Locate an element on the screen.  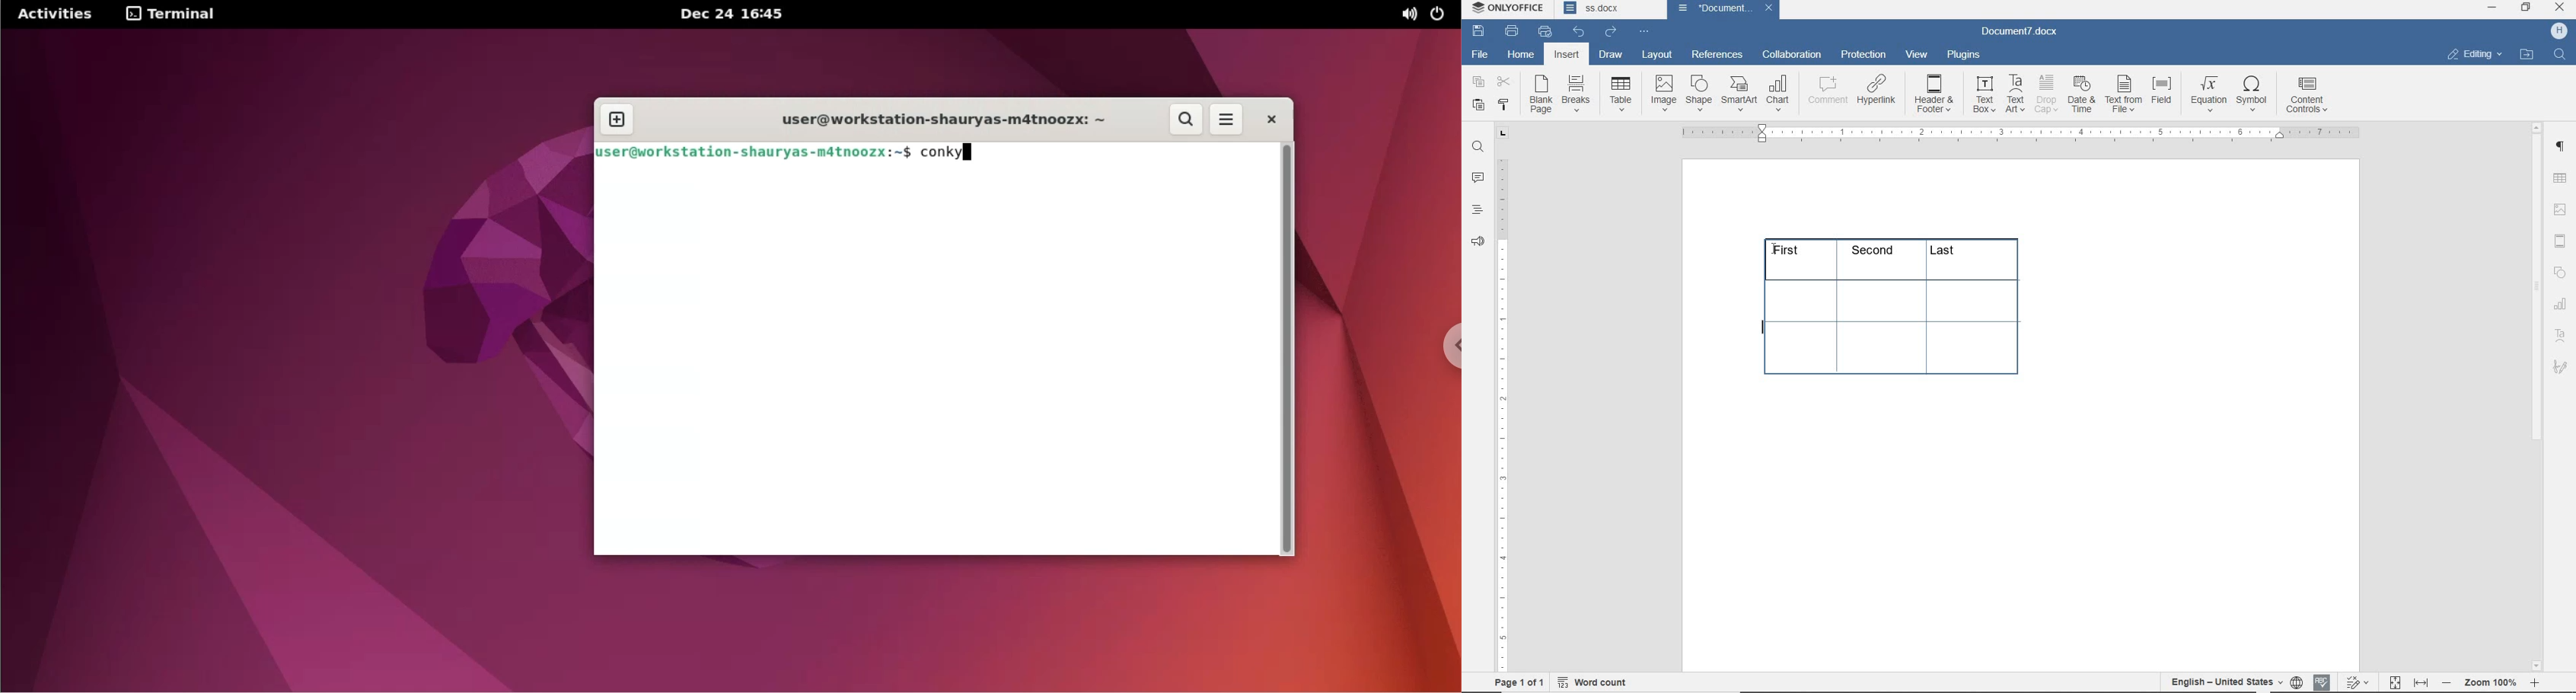
EDITING is located at coordinates (2473, 54).